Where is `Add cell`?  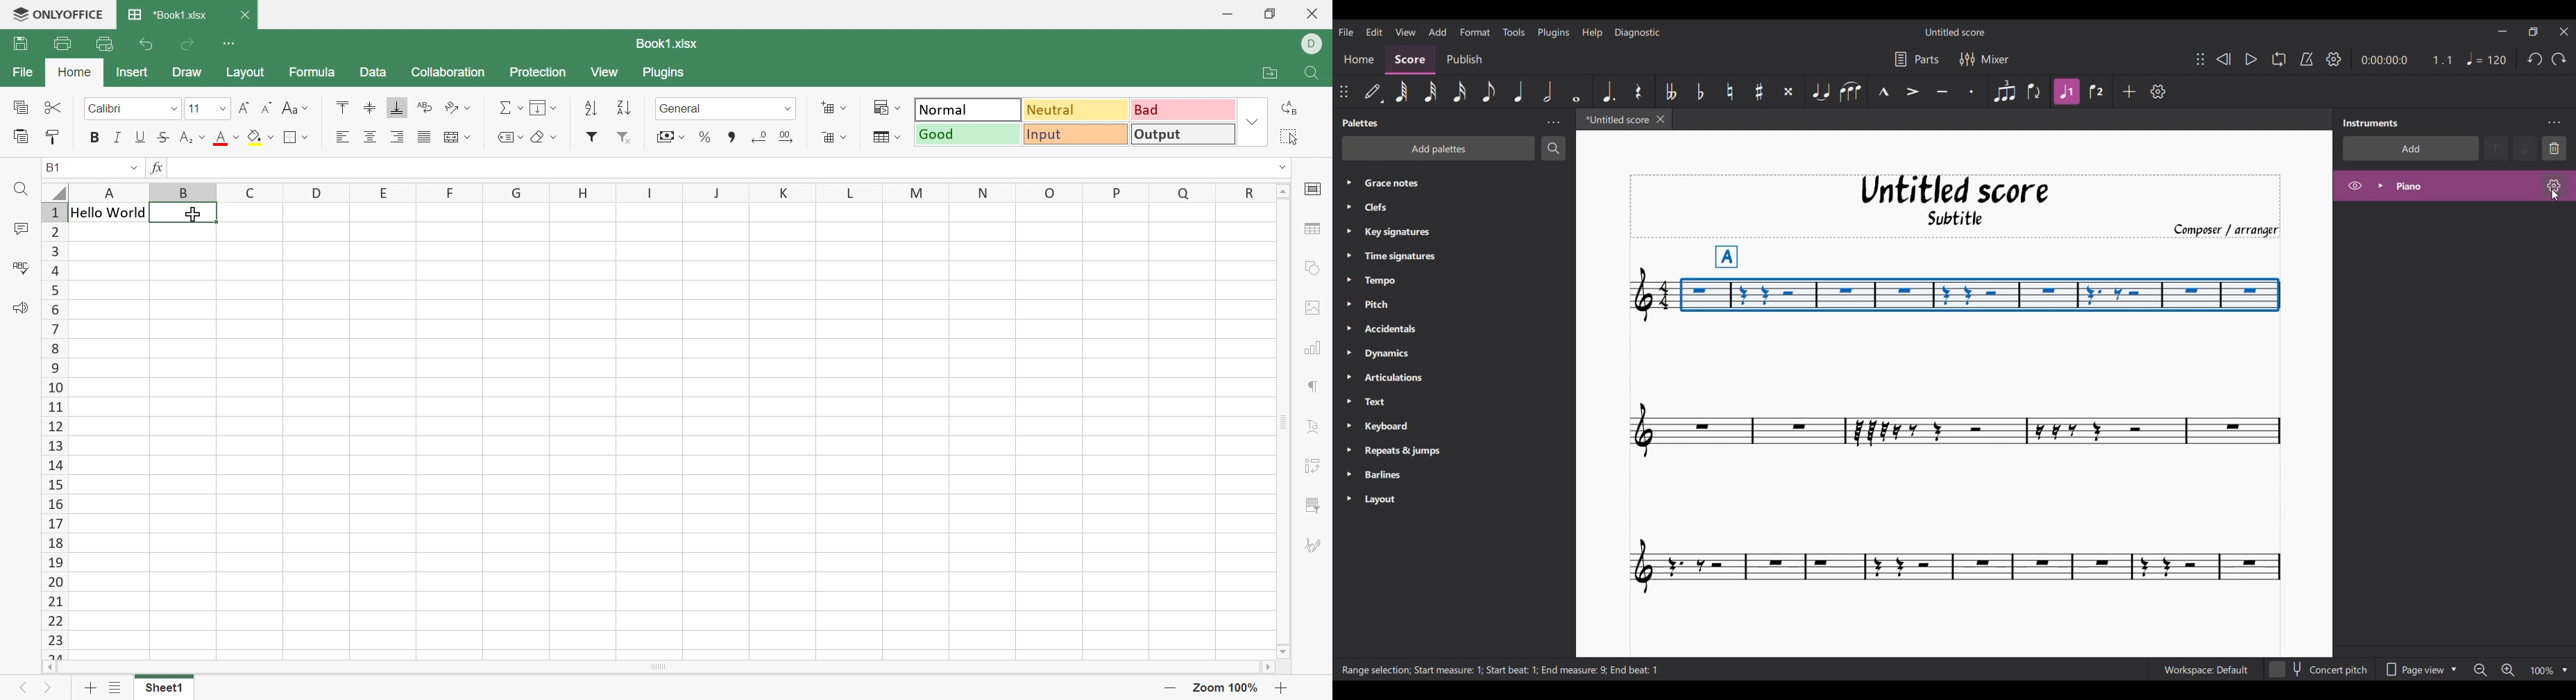
Add cell is located at coordinates (836, 108).